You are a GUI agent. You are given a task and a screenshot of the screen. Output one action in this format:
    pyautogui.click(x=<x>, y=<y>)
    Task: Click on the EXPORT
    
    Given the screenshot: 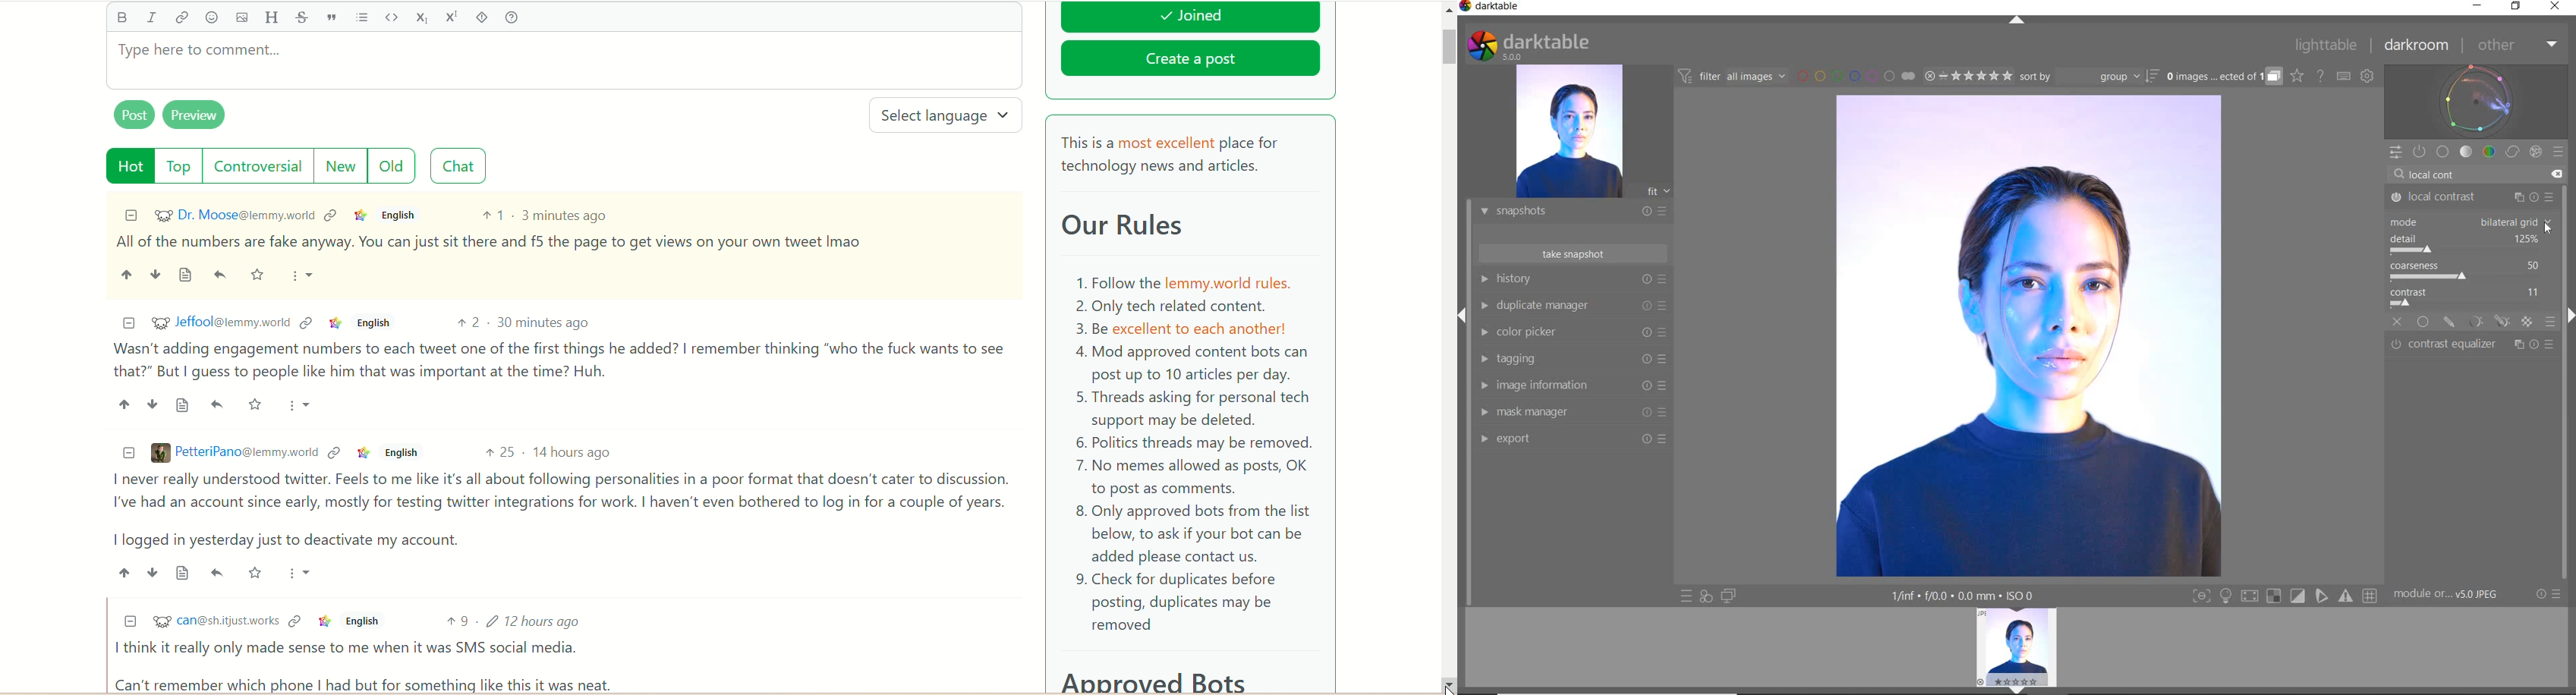 What is the action you would take?
    pyautogui.click(x=1568, y=438)
    